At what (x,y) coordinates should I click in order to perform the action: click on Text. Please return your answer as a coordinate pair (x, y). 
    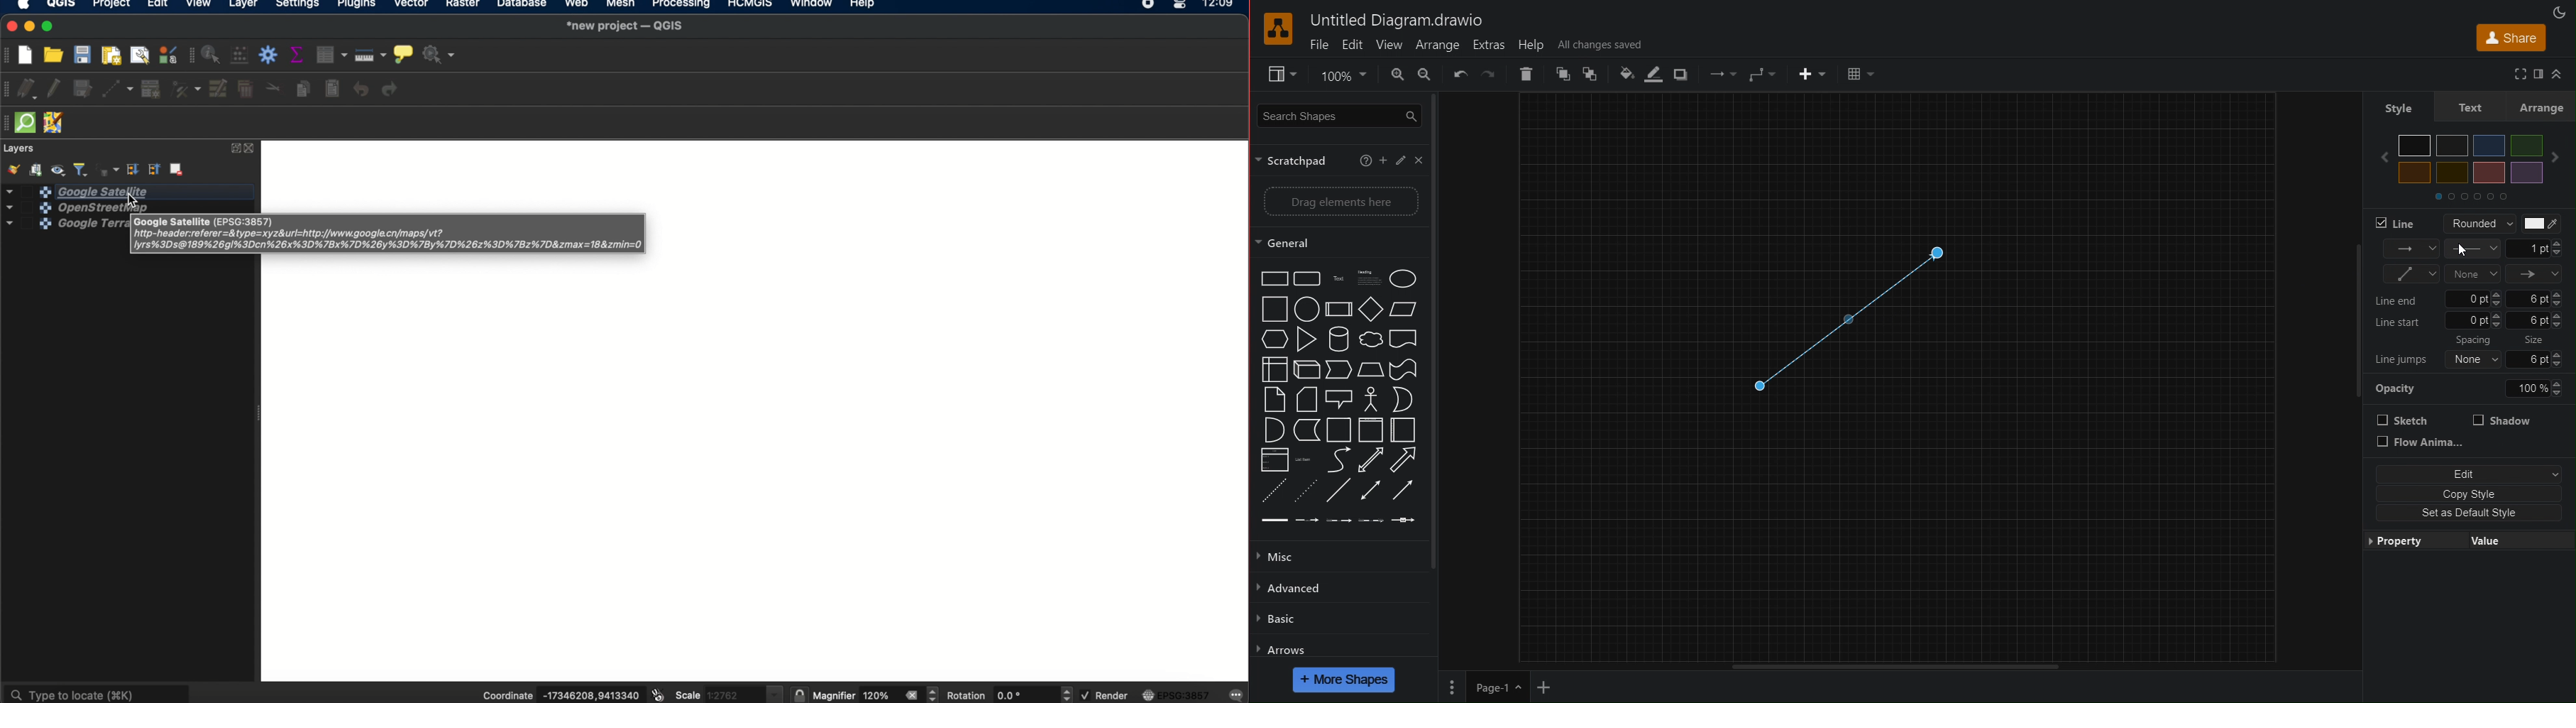
    Looking at the image, I should click on (2469, 108).